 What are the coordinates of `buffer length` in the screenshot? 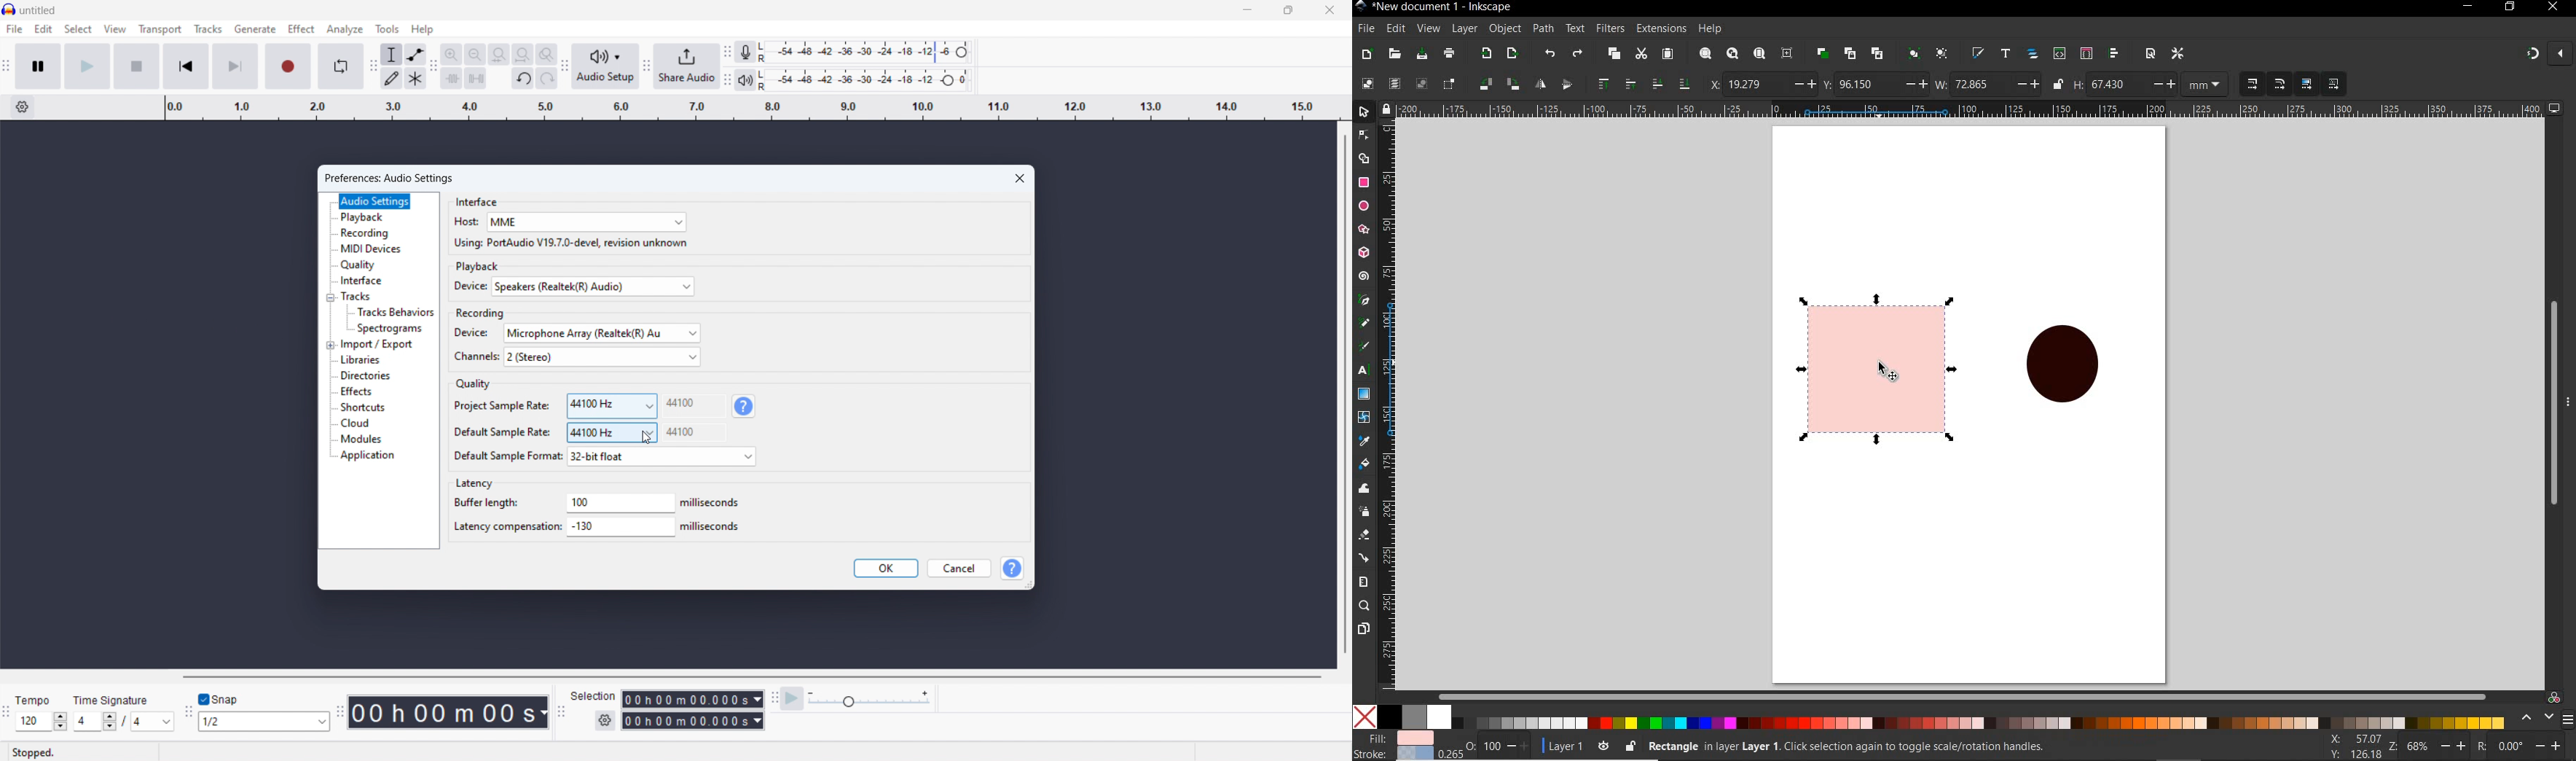 It's located at (620, 502).